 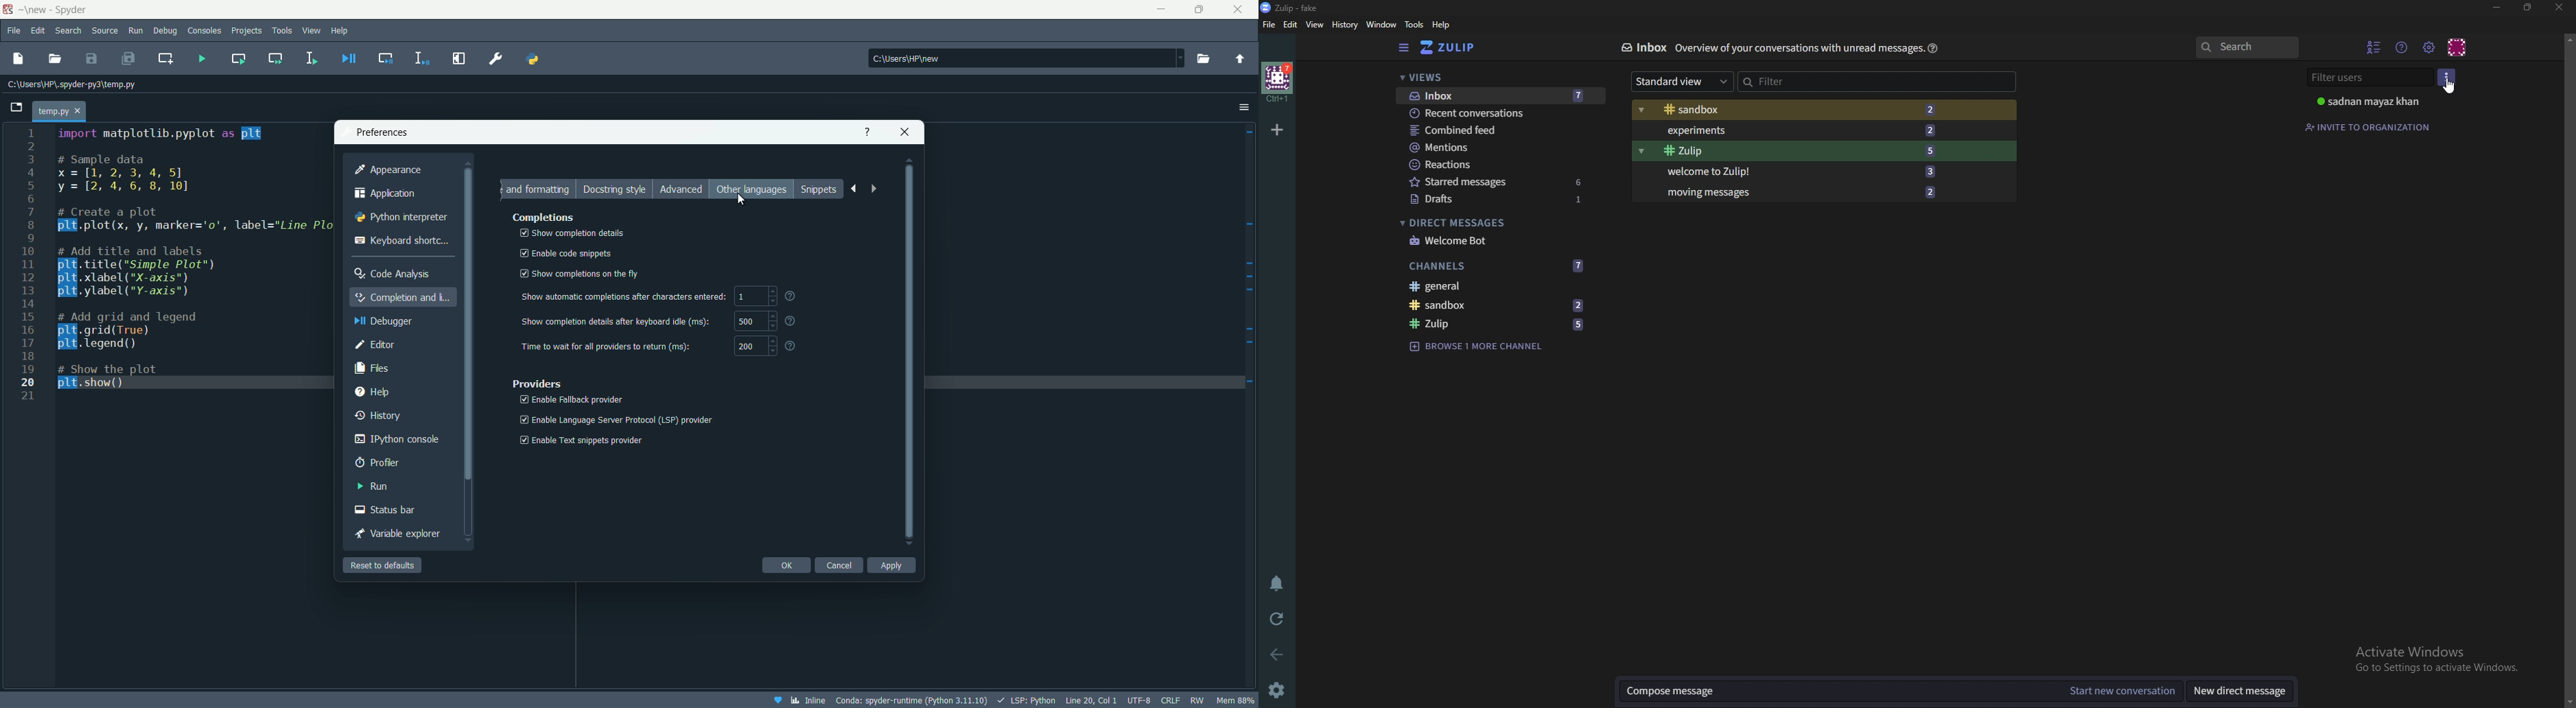 What do you see at coordinates (578, 272) in the screenshot?
I see `show completions on the fly` at bounding box center [578, 272].